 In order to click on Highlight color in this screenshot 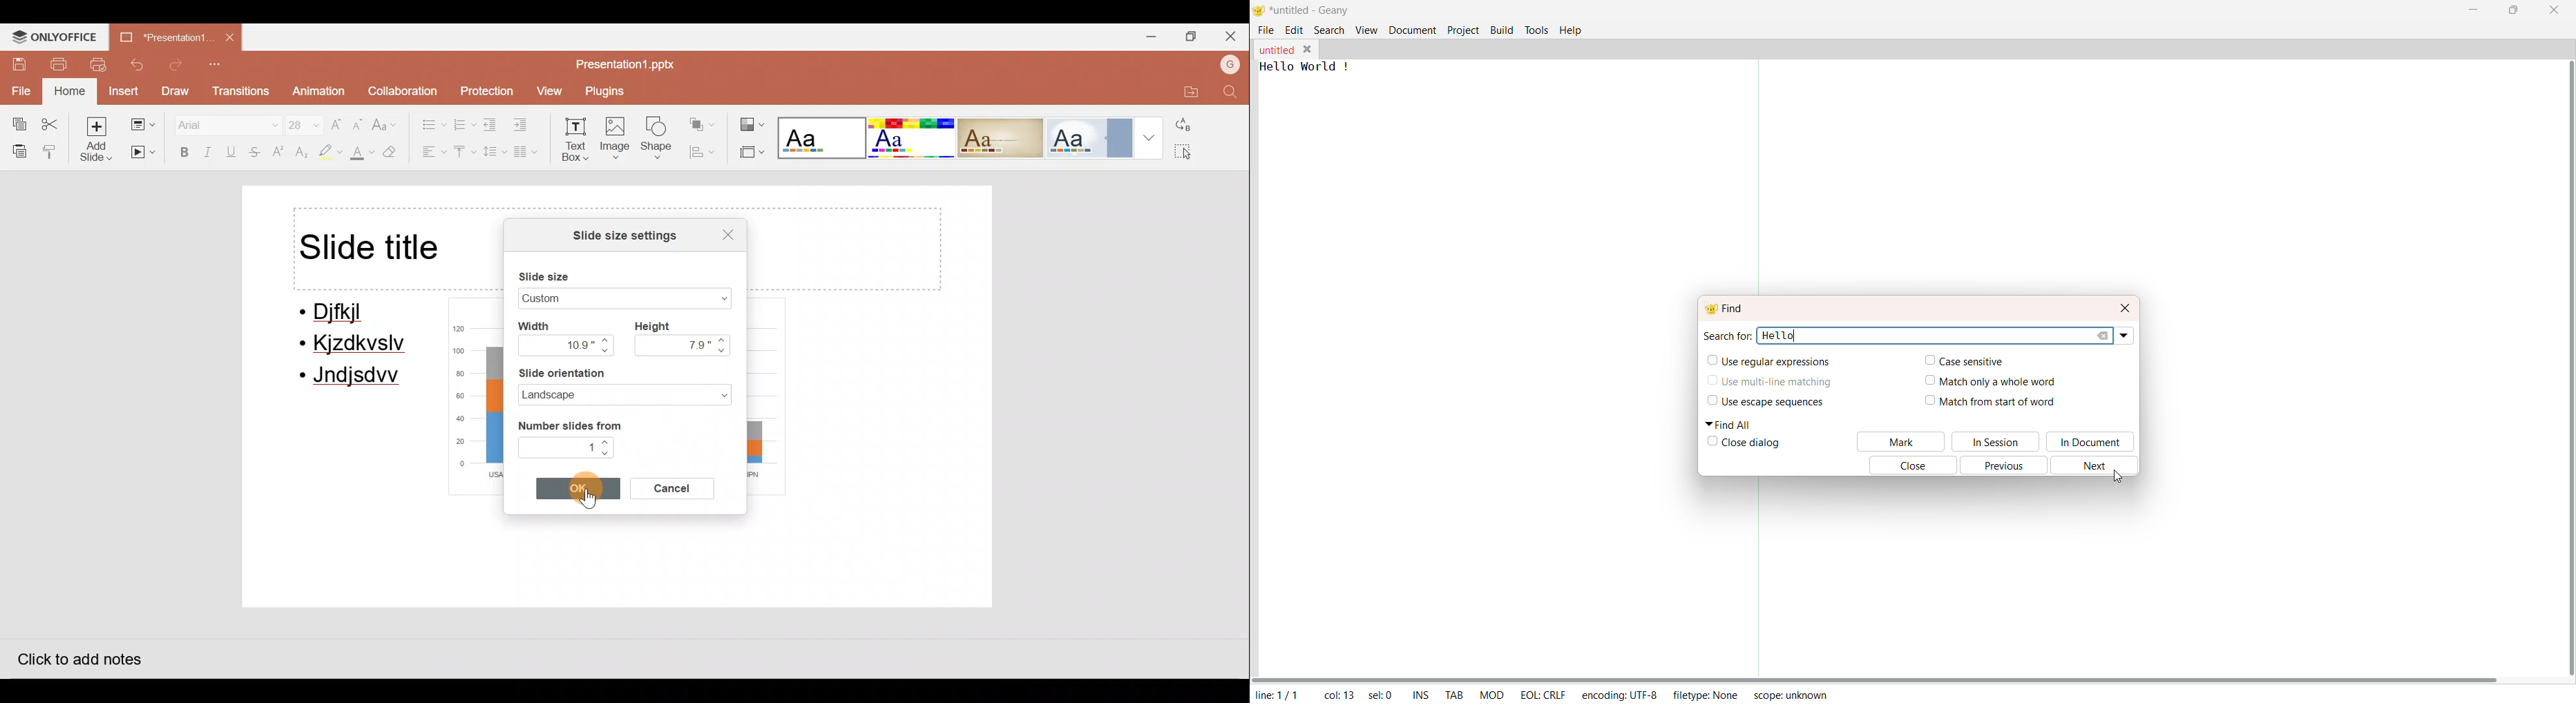, I will do `click(327, 153)`.